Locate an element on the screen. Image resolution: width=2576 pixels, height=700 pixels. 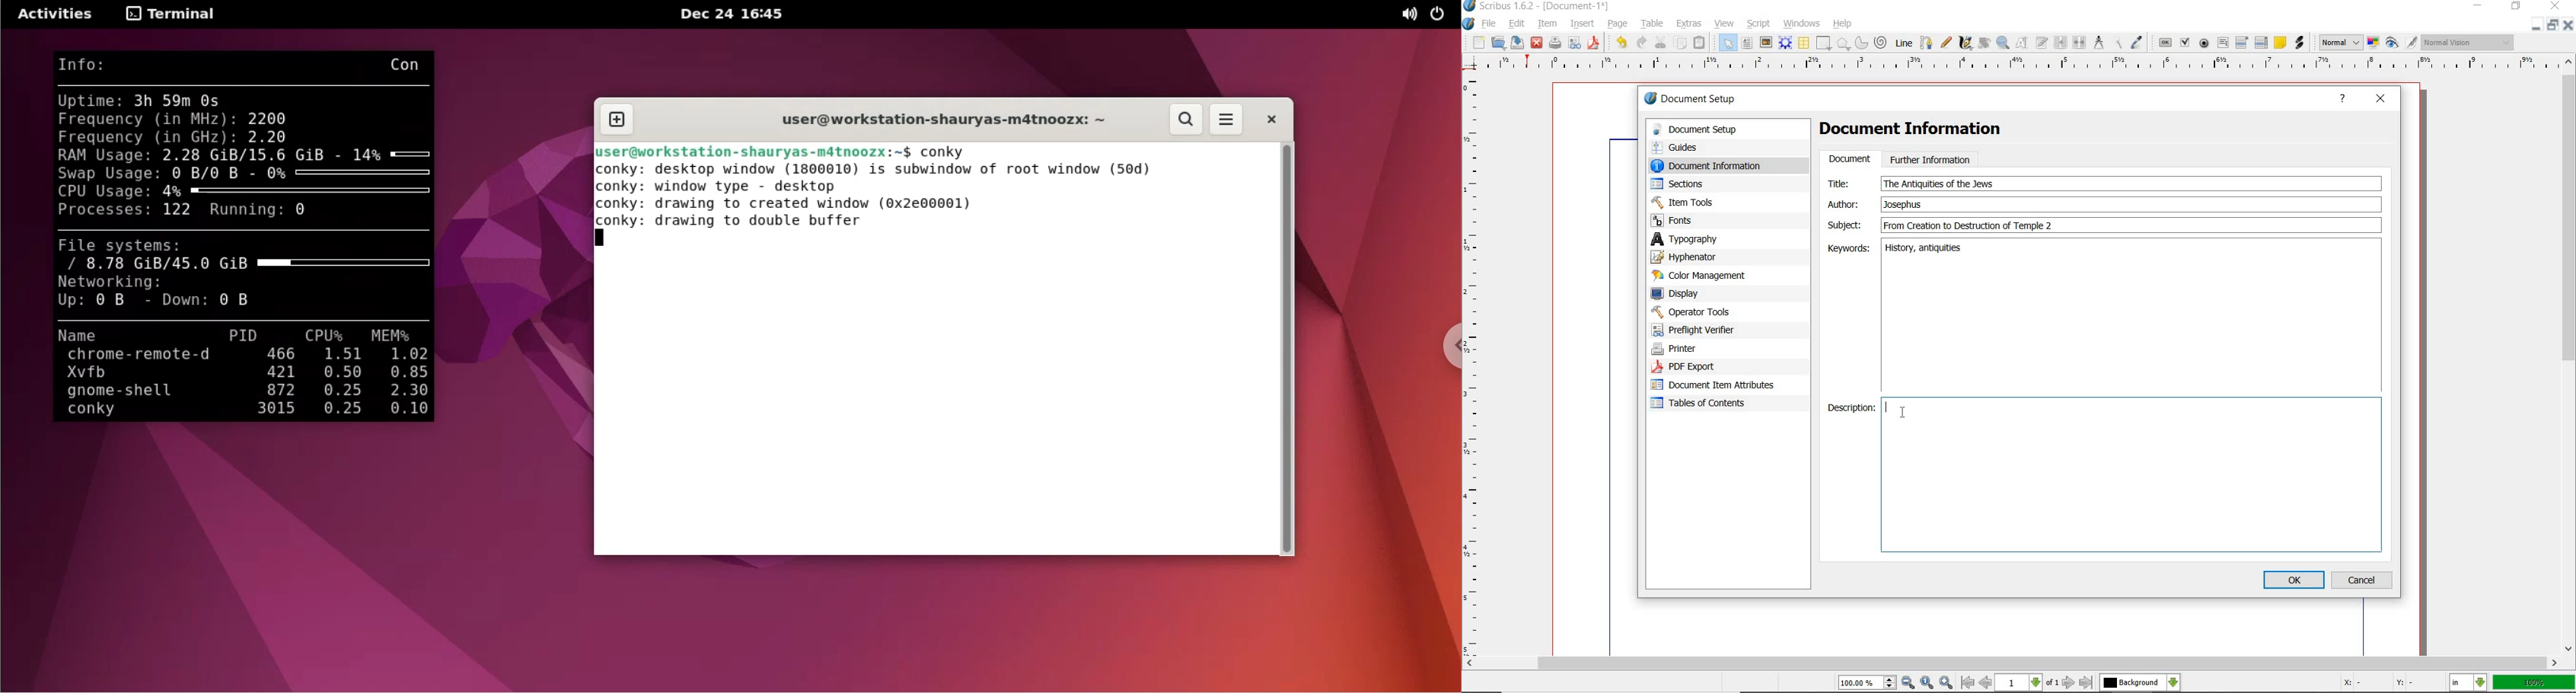
Title is located at coordinates (1847, 183).